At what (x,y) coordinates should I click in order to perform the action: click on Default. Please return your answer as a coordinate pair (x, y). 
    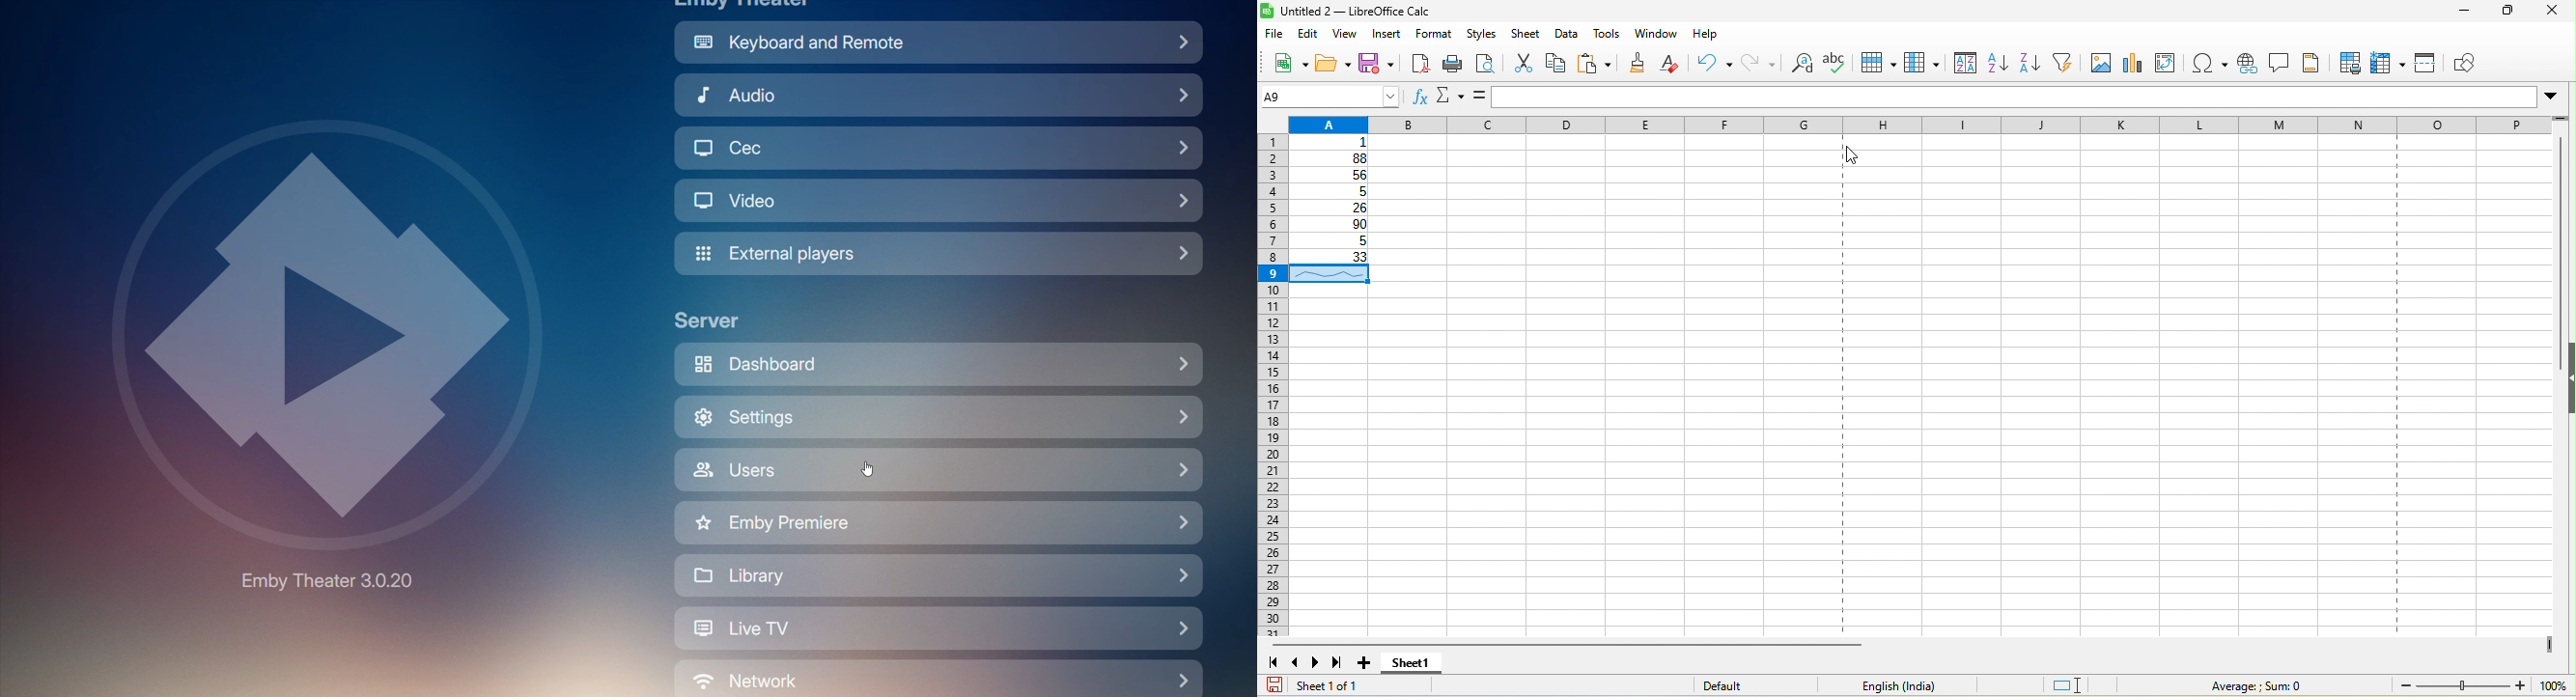
    Looking at the image, I should click on (1734, 686).